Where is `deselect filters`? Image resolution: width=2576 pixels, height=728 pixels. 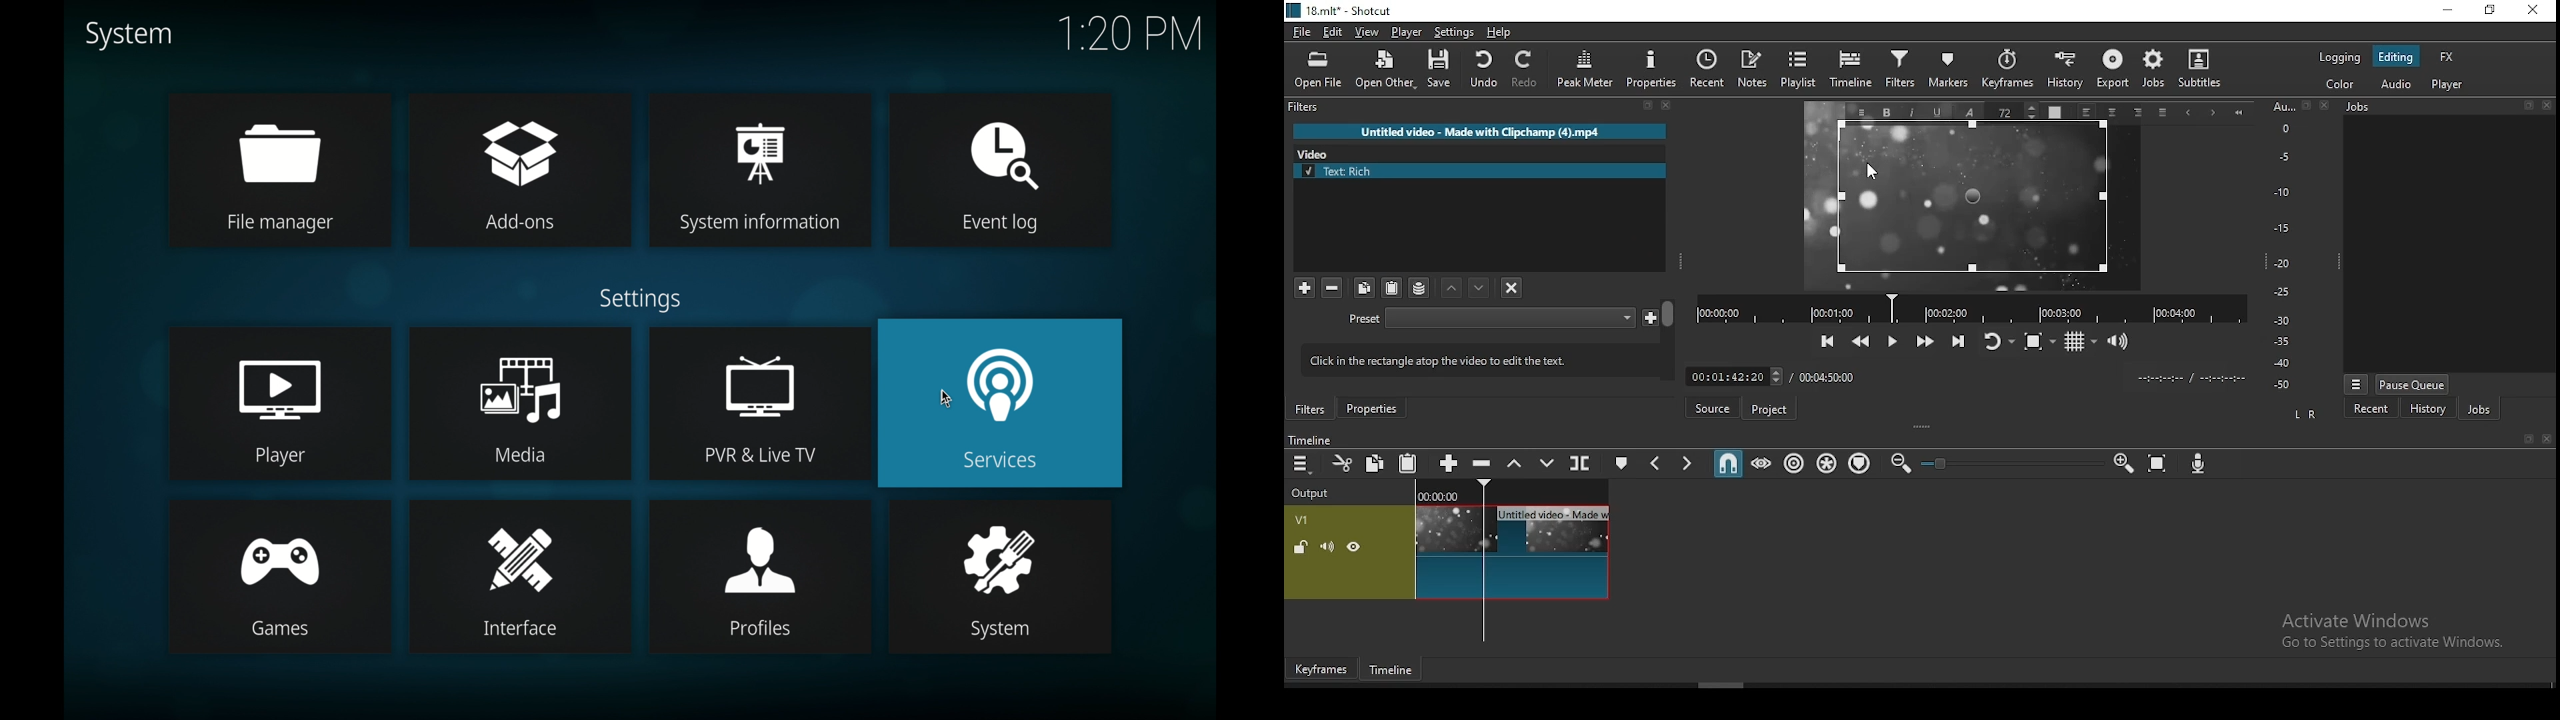 deselect filters is located at coordinates (1510, 286).